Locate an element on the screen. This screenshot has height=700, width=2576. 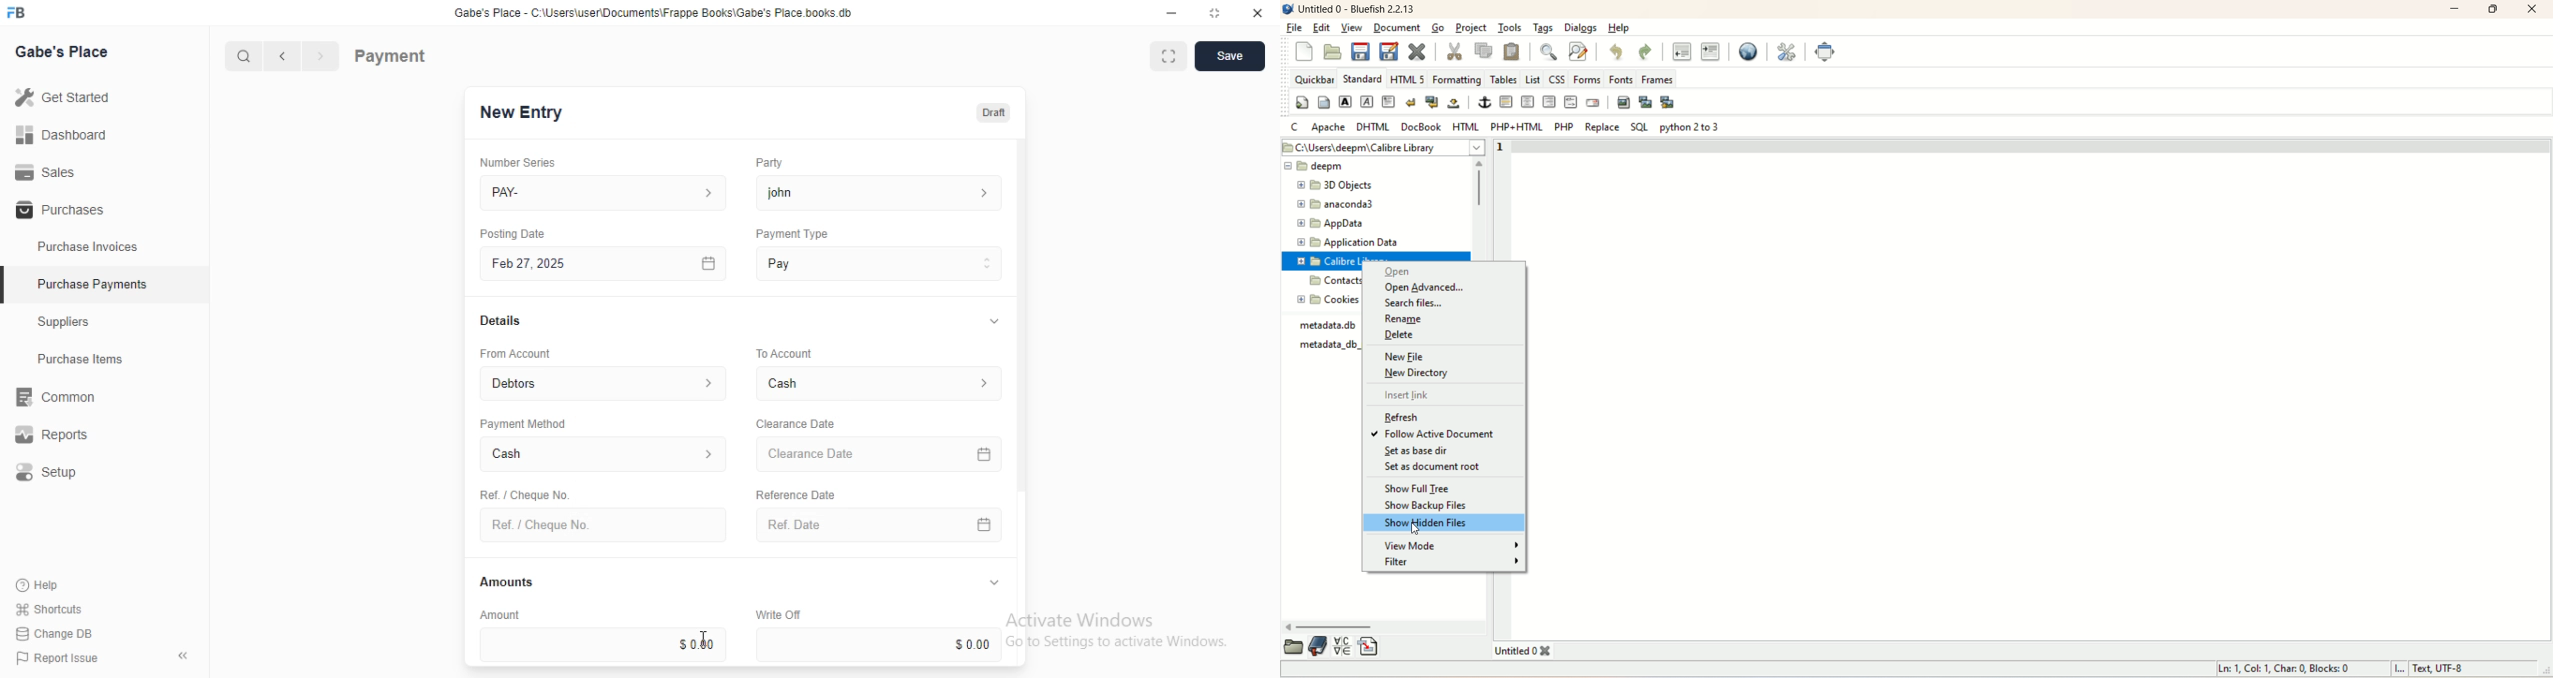
vertical scroll bar is located at coordinates (1022, 403).